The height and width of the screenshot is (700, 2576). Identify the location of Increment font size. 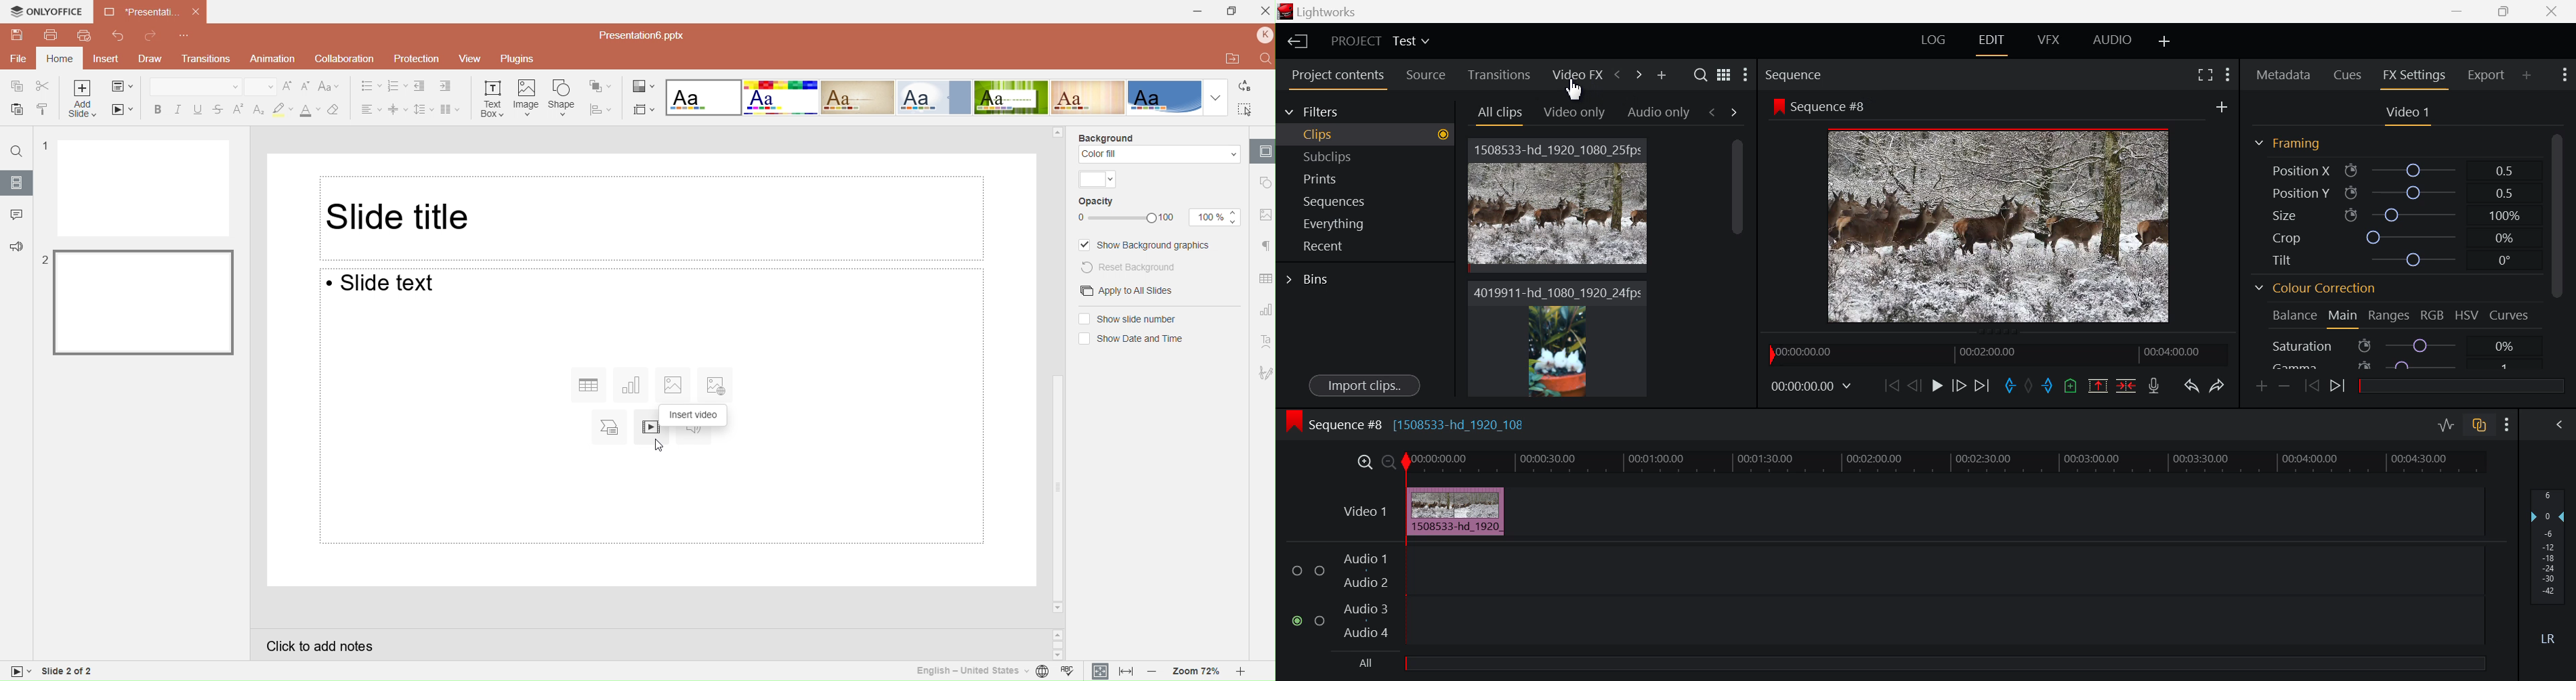
(288, 86).